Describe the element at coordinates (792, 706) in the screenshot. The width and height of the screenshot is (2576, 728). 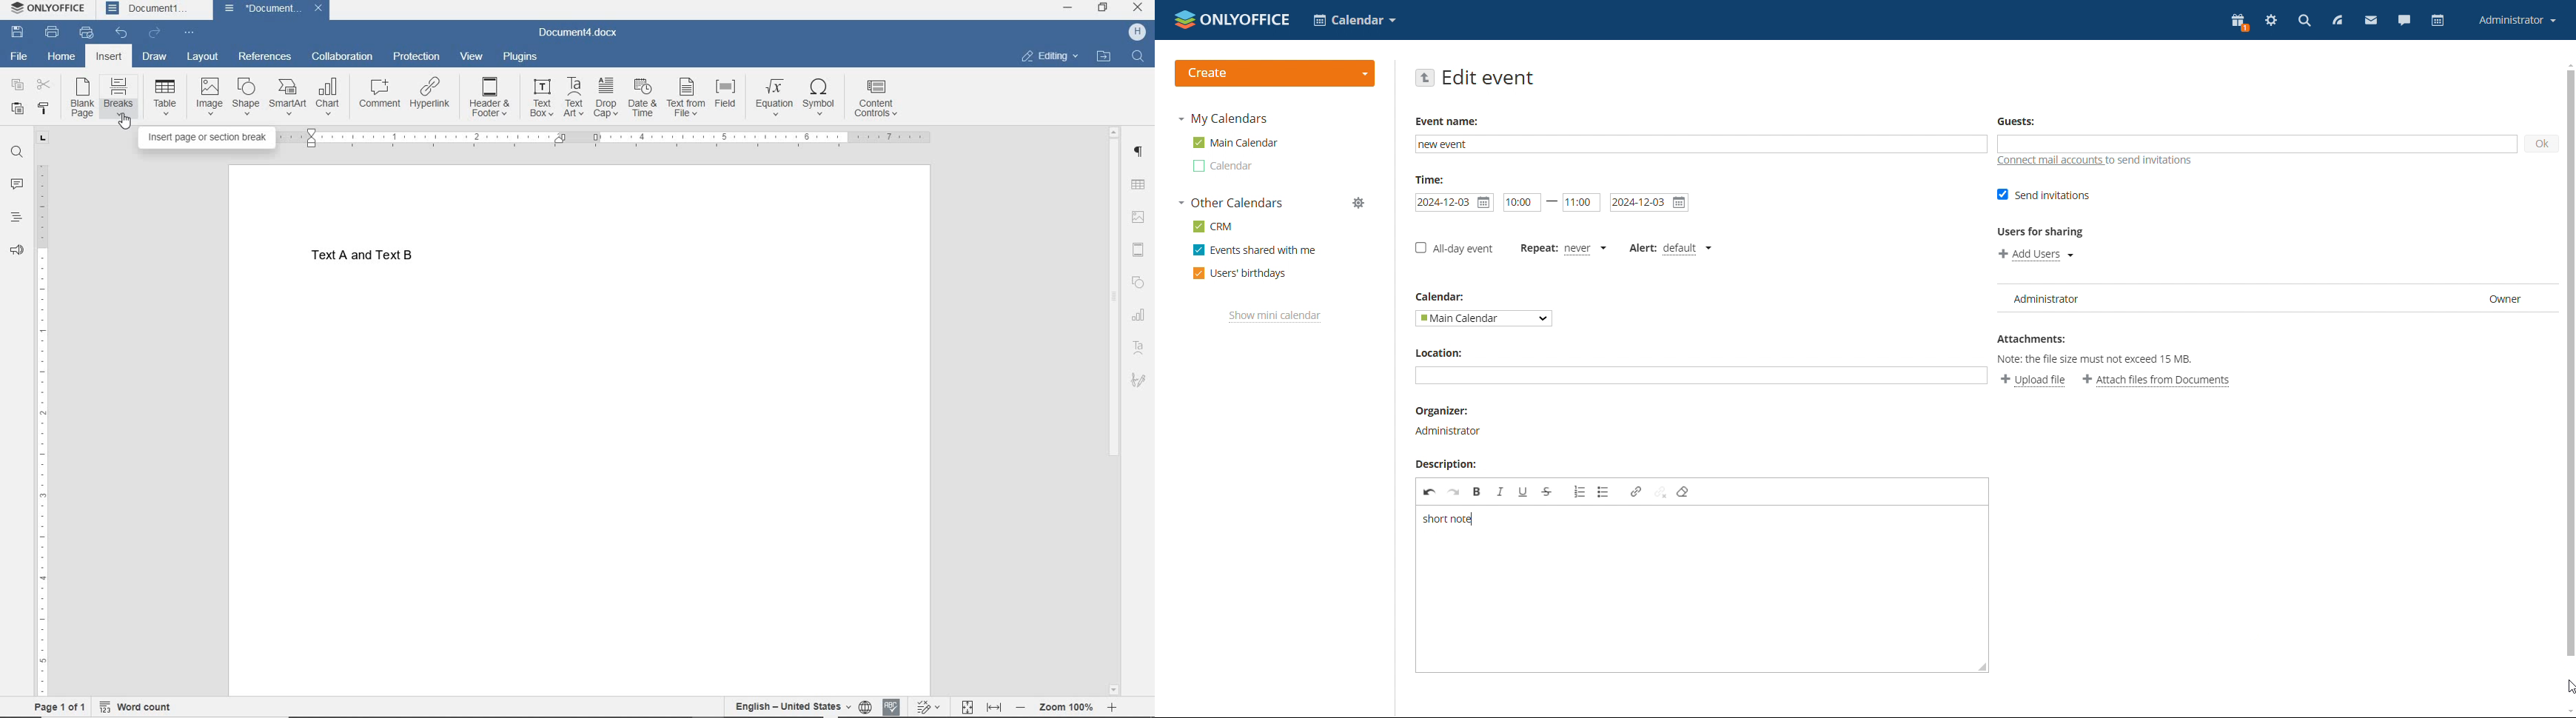
I see `TEXT LANGUAGE` at that location.